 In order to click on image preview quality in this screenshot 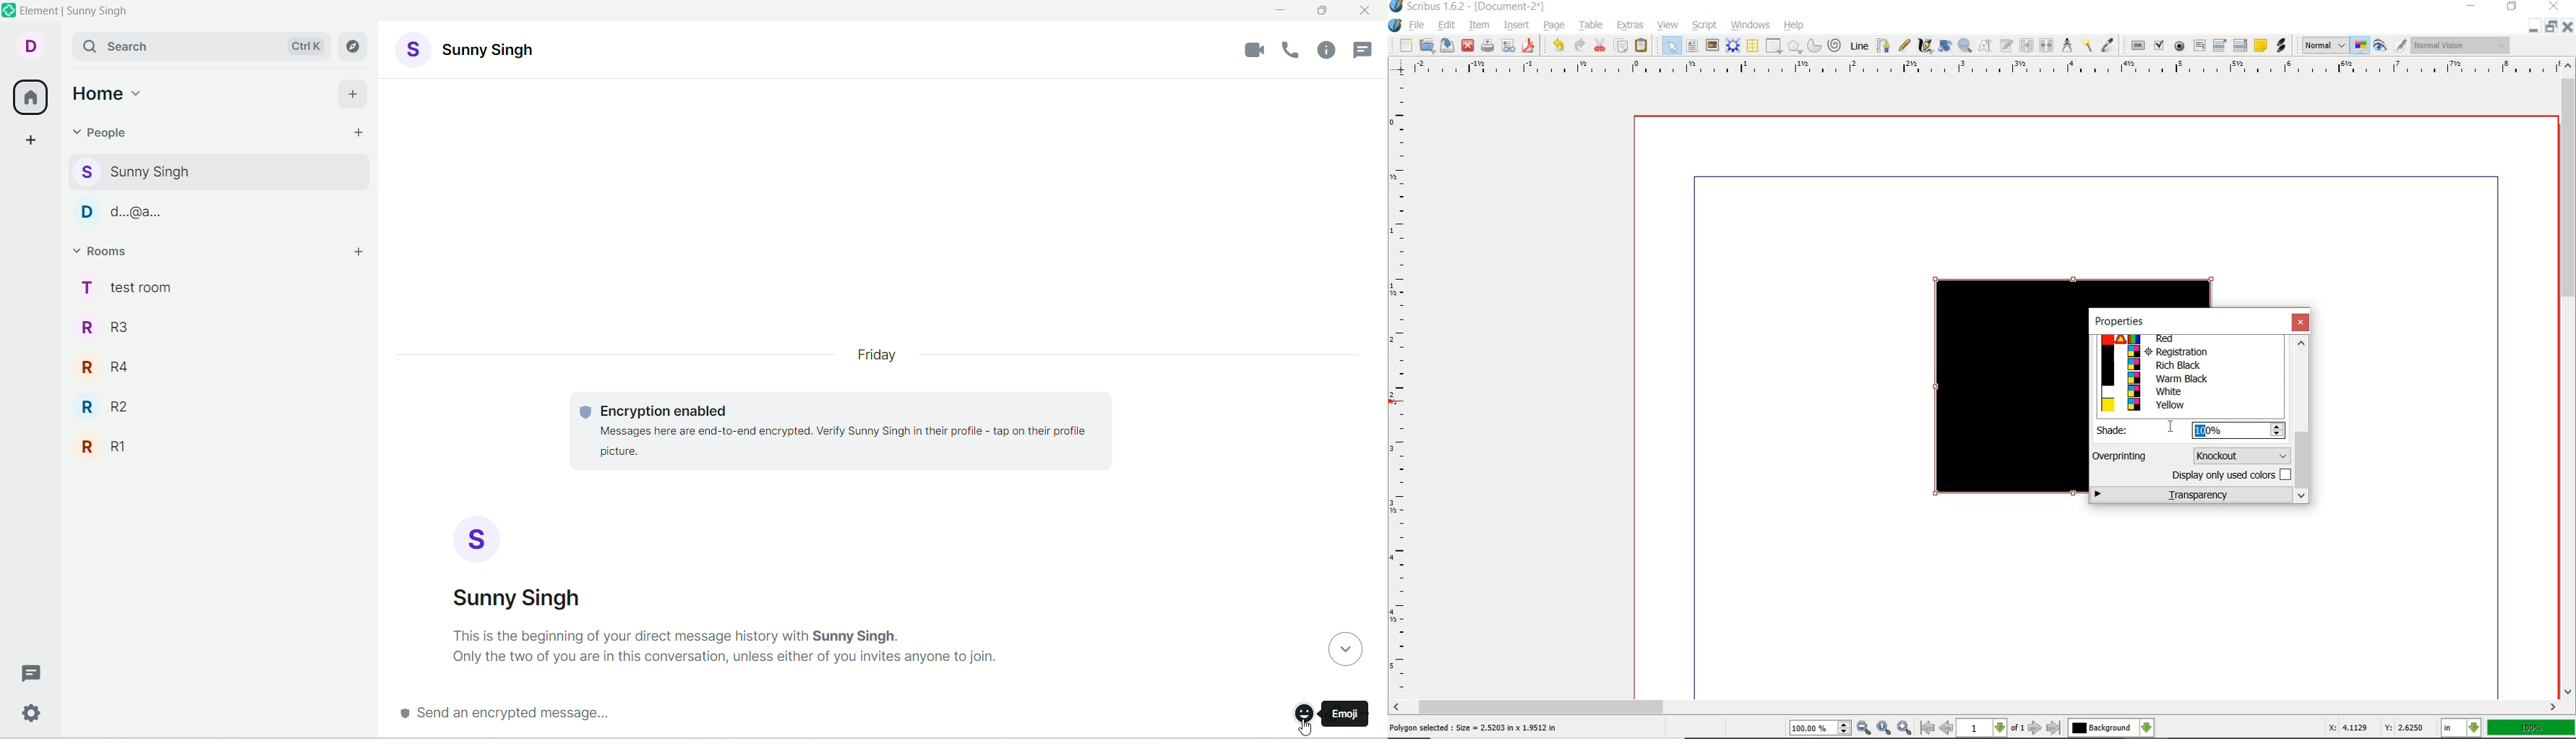, I will do `click(2325, 46)`.